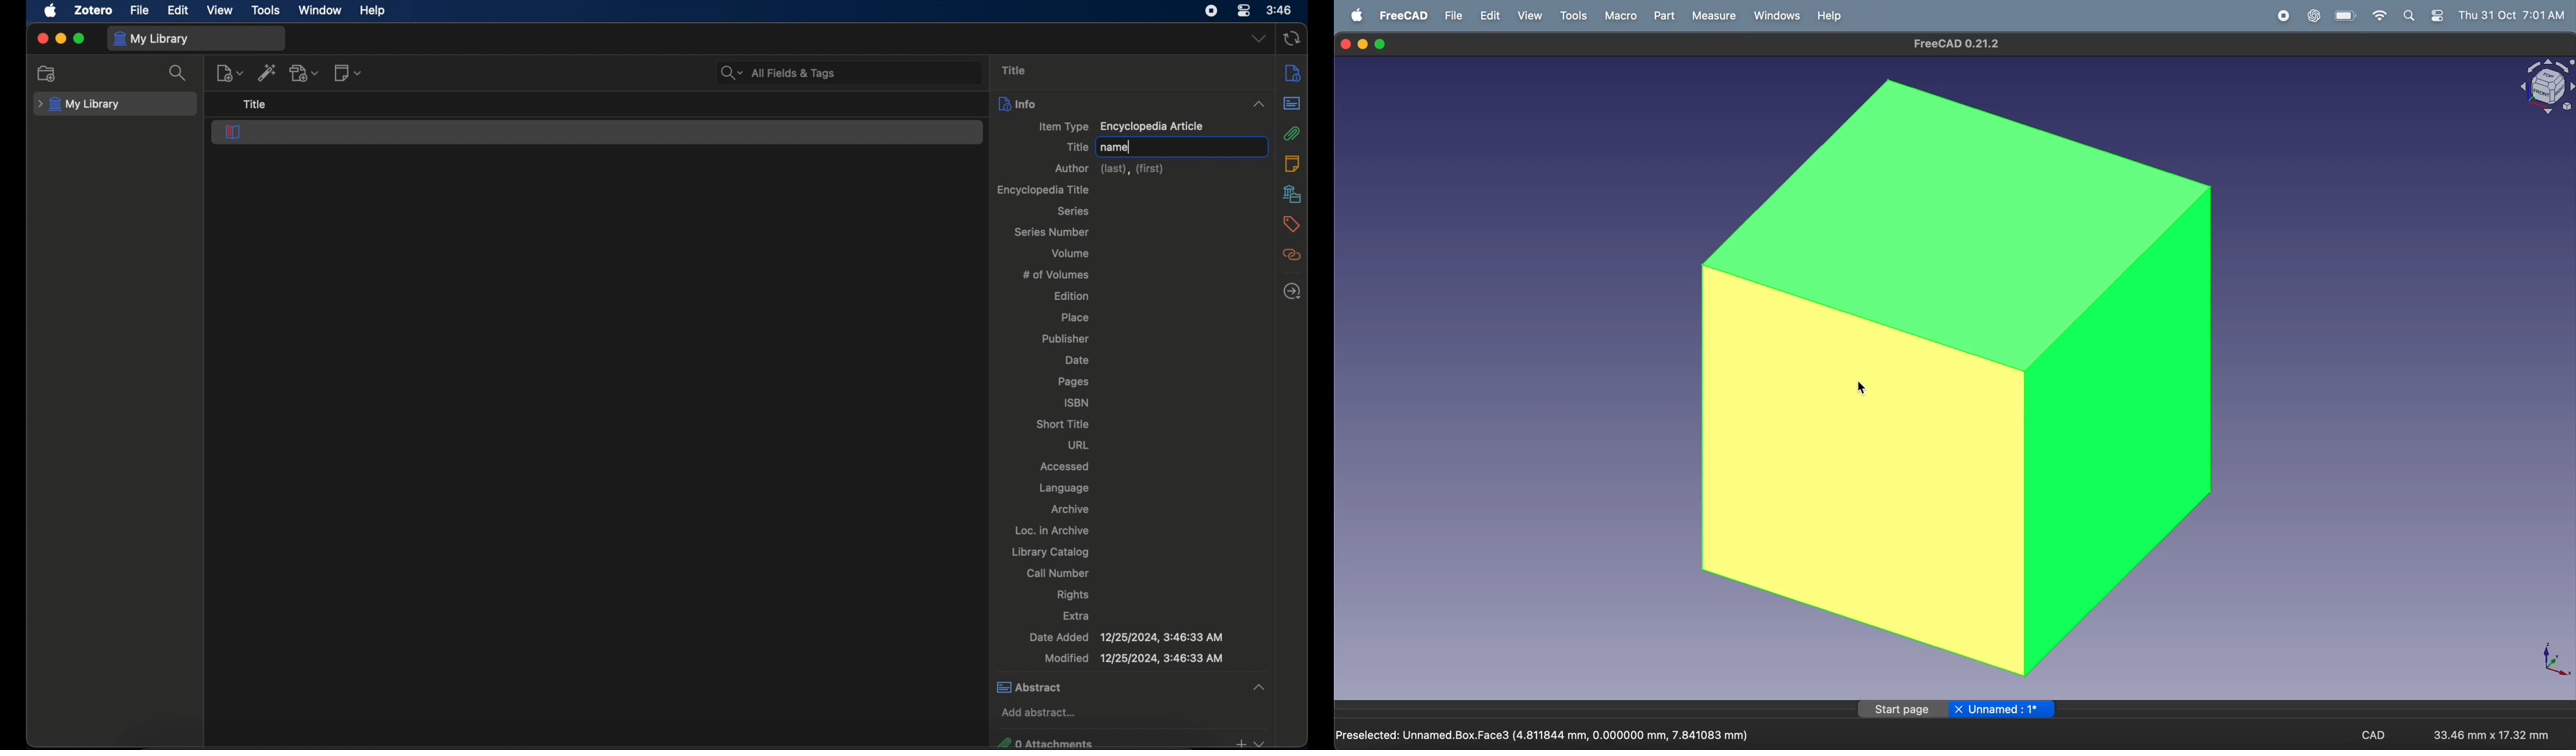 Image resolution: width=2576 pixels, height=756 pixels. What do you see at coordinates (1064, 488) in the screenshot?
I see `language` at bounding box center [1064, 488].